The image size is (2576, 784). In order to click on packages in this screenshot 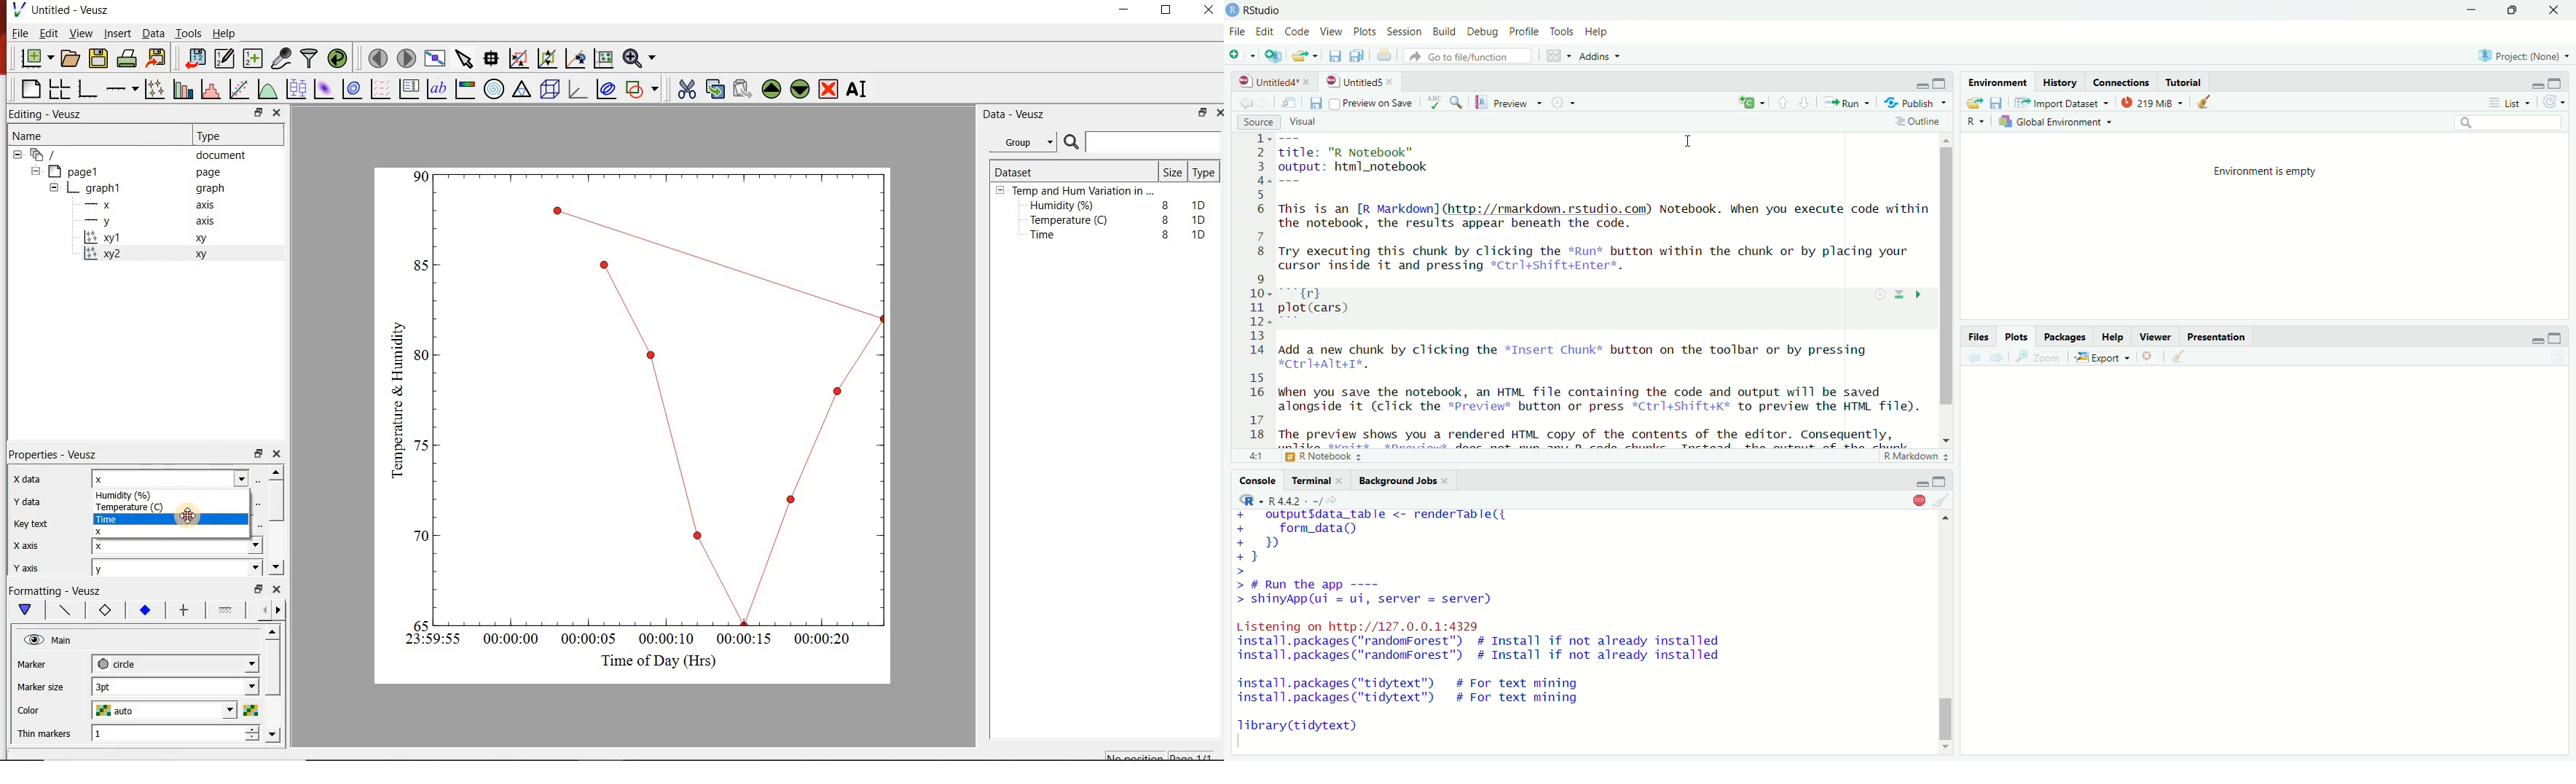, I will do `click(2065, 337)`.